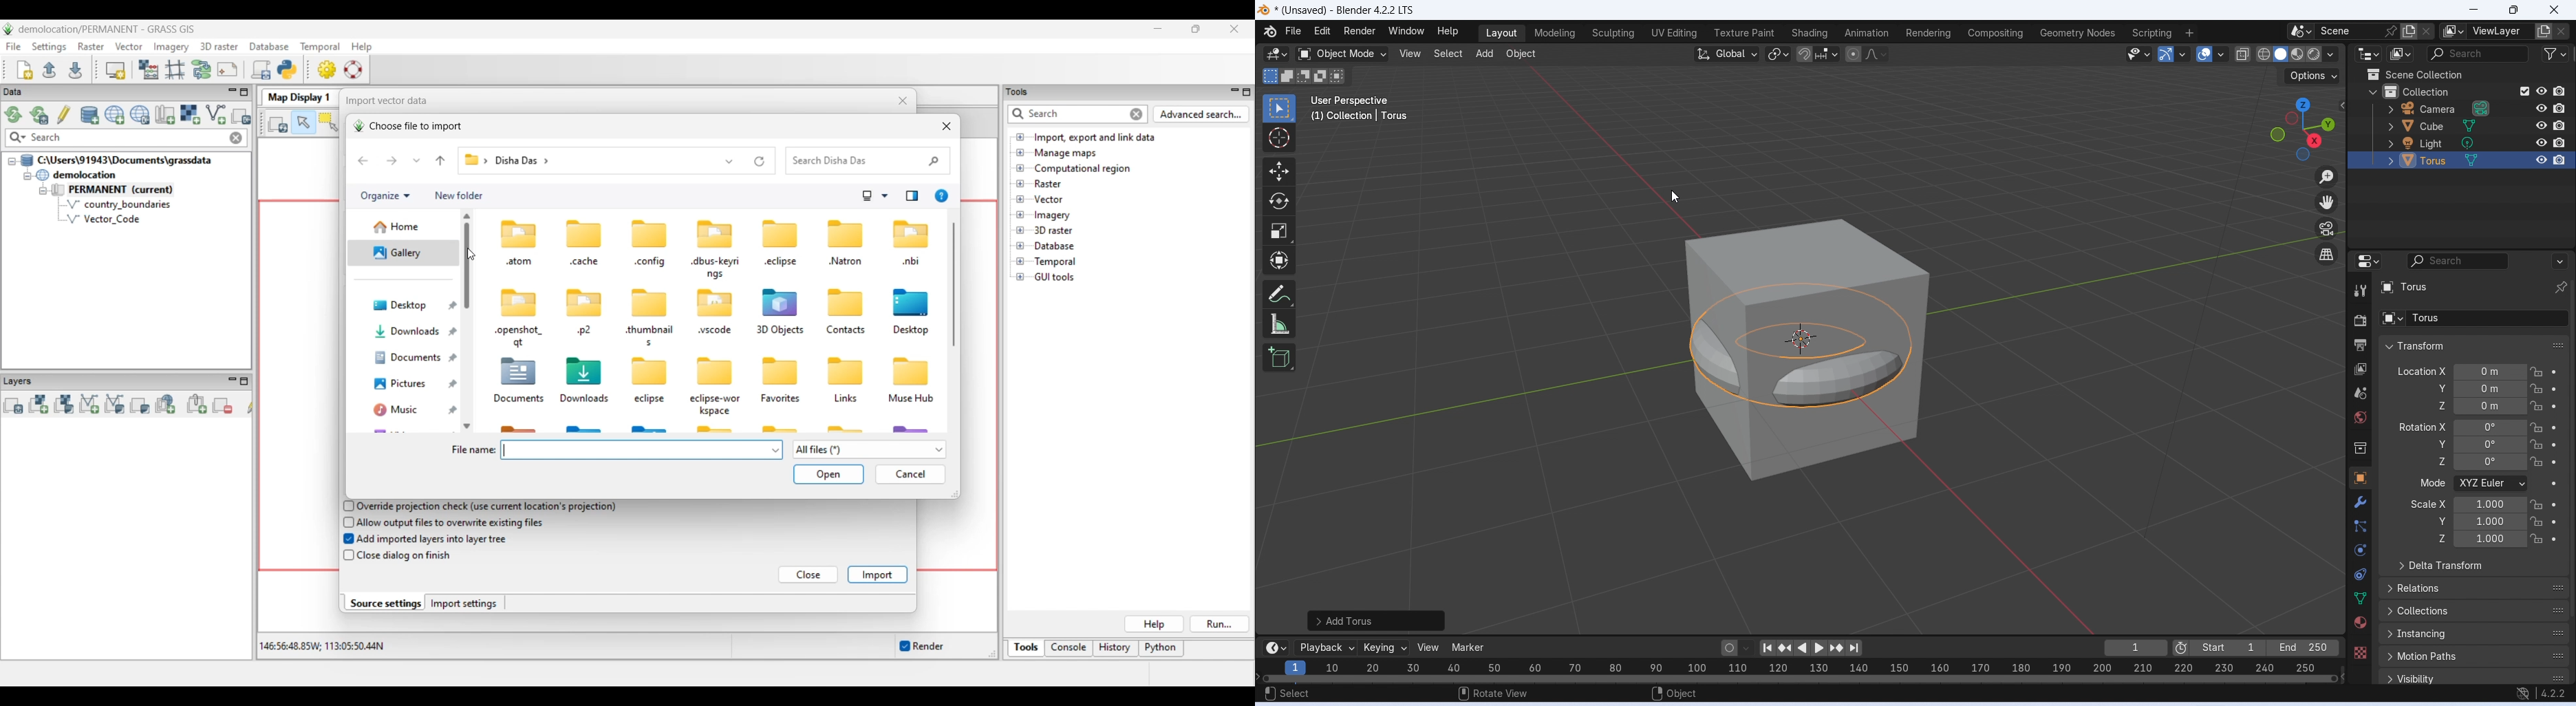 The height and width of the screenshot is (728, 2576). What do you see at coordinates (1674, 195) in the screenshot?
I see `Cursor` at bounding box center [1674, 195].